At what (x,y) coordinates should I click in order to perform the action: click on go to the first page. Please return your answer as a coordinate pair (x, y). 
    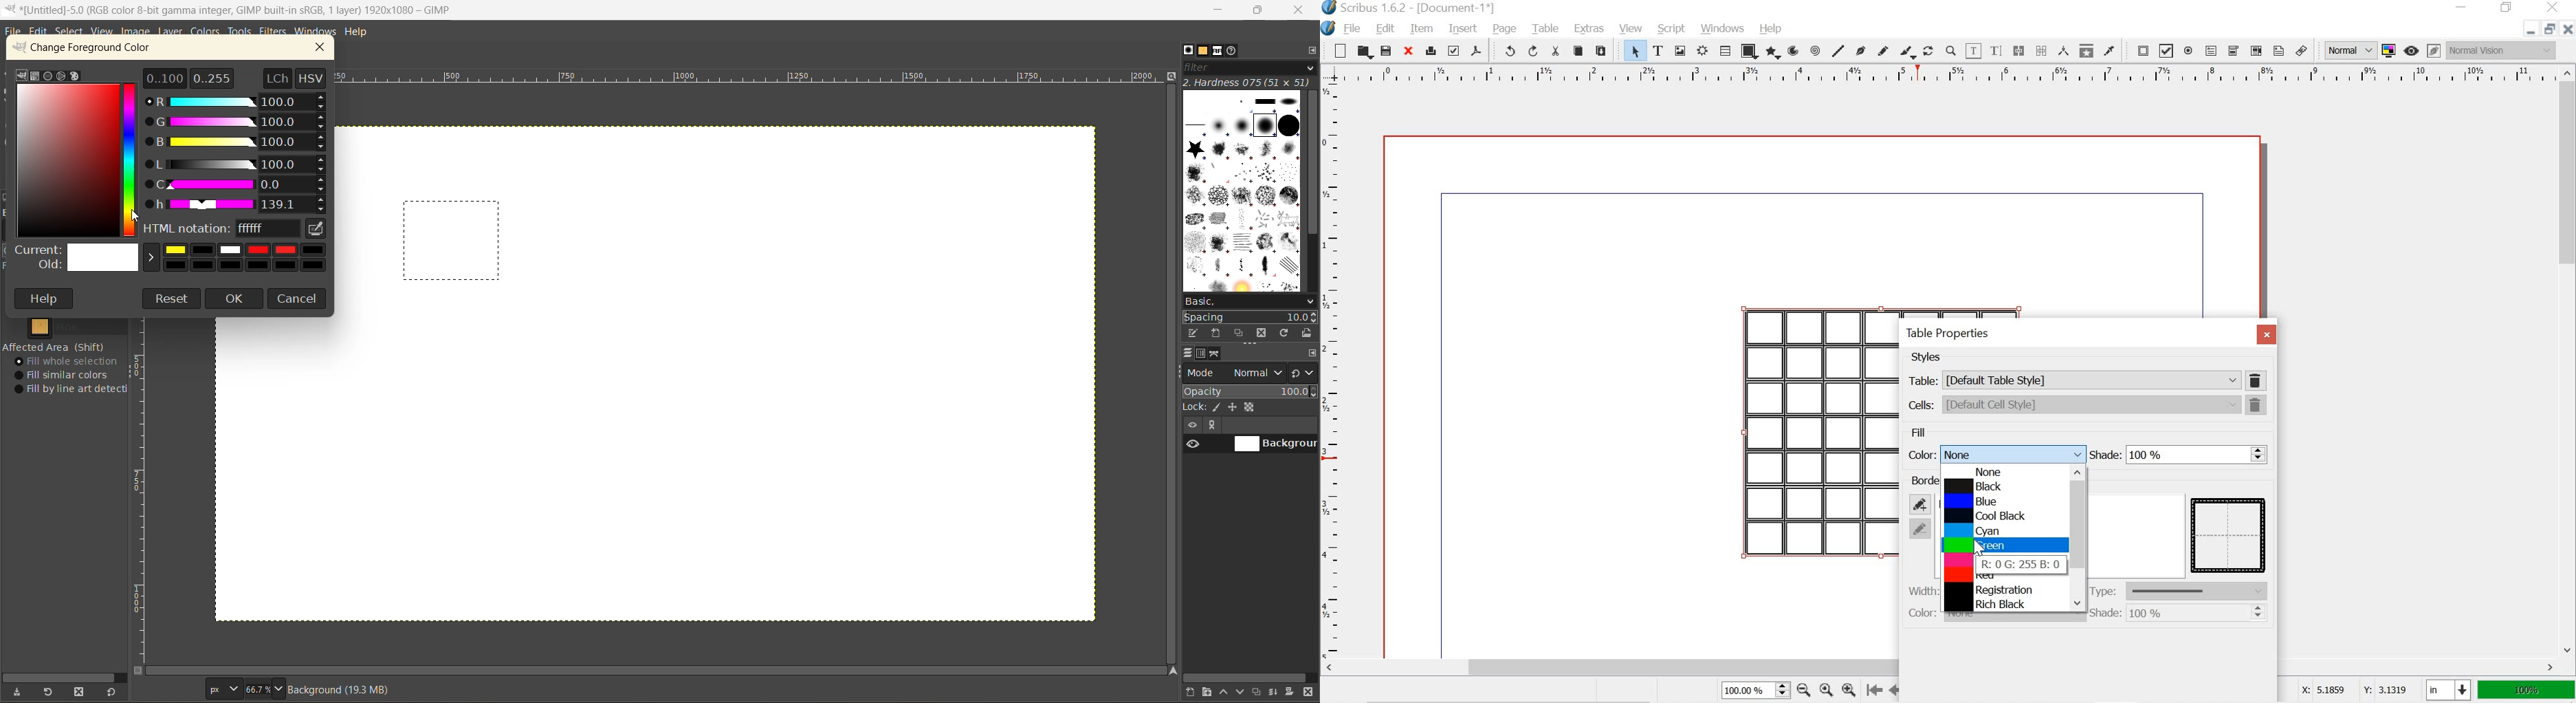
    Looking at the image, I should click on (1876, 691).